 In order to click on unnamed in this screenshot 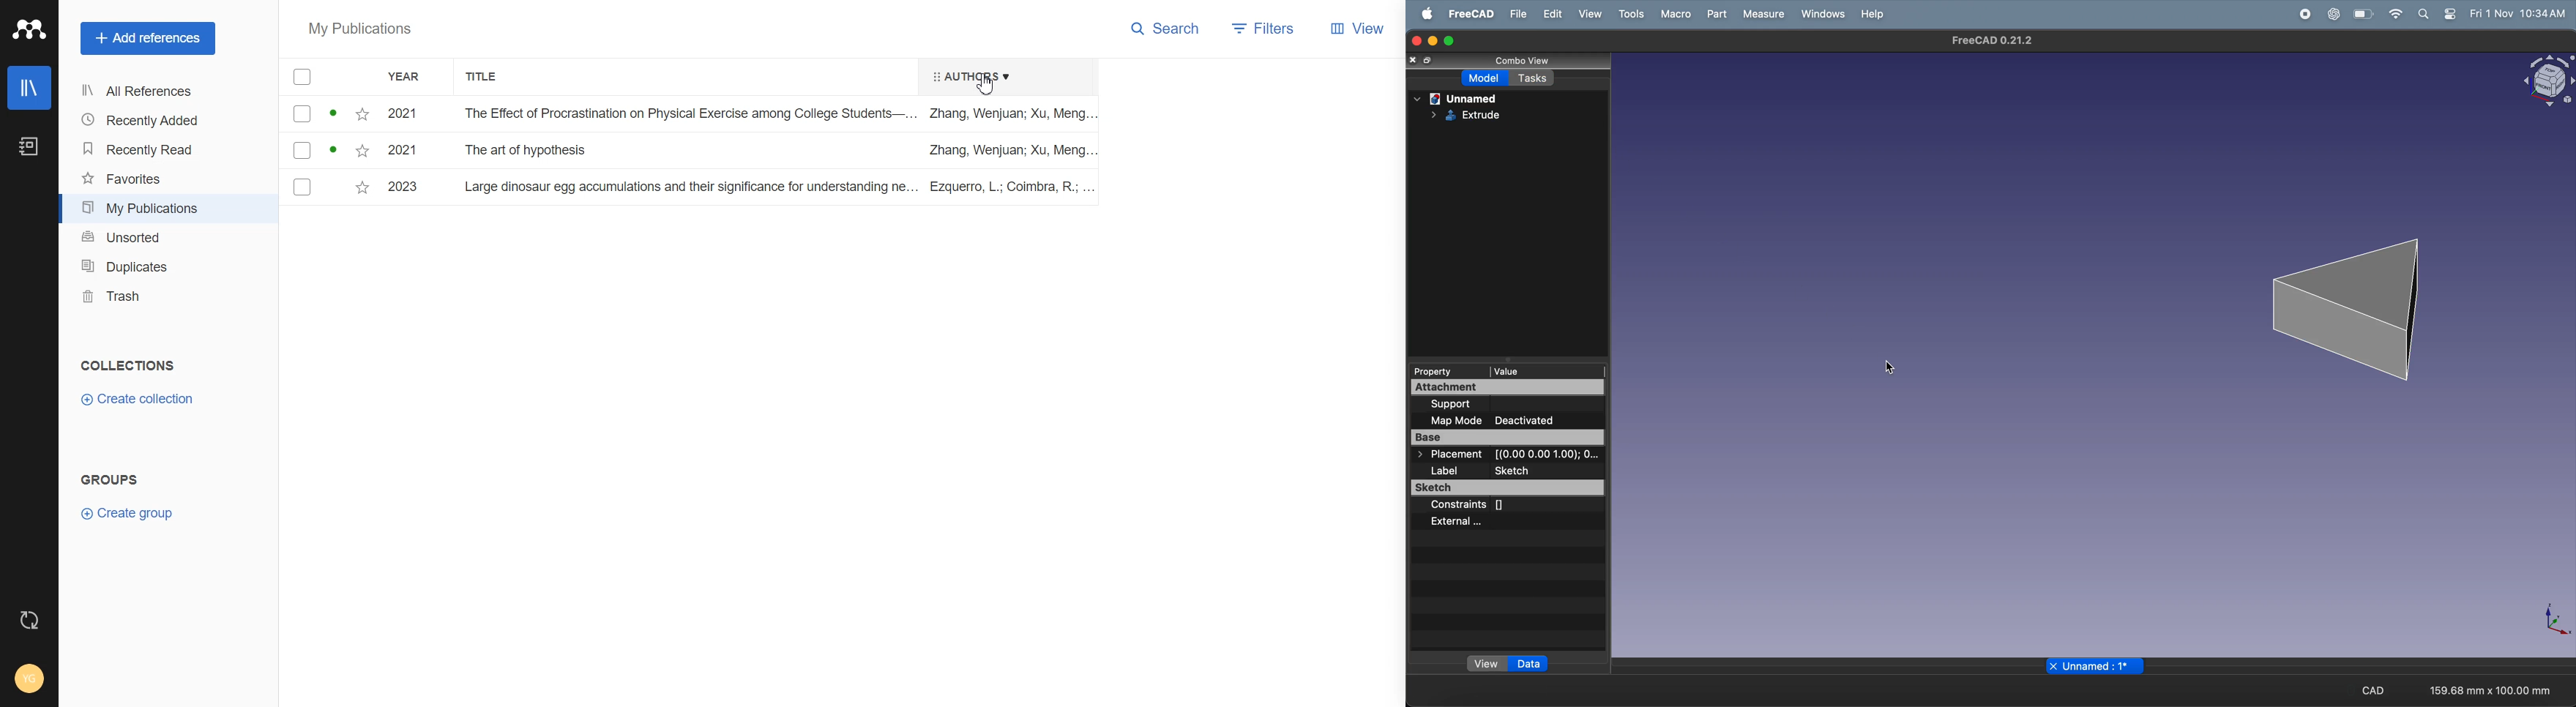, I will do `click(1456, 97)`.